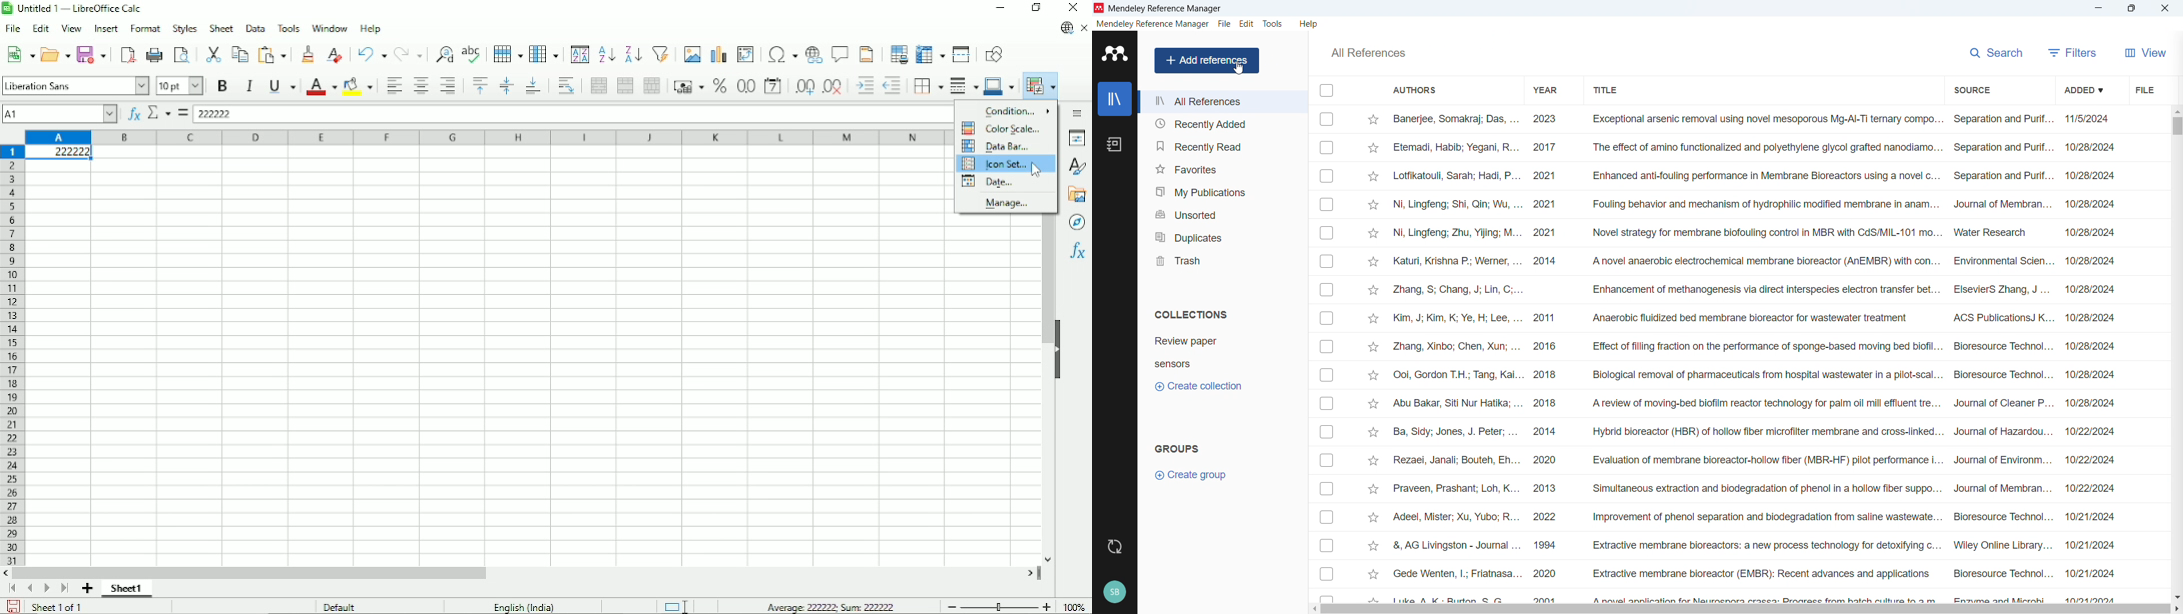 This screenshot has width=2184, height=616. I want to click on Font style, so click(75, 86).